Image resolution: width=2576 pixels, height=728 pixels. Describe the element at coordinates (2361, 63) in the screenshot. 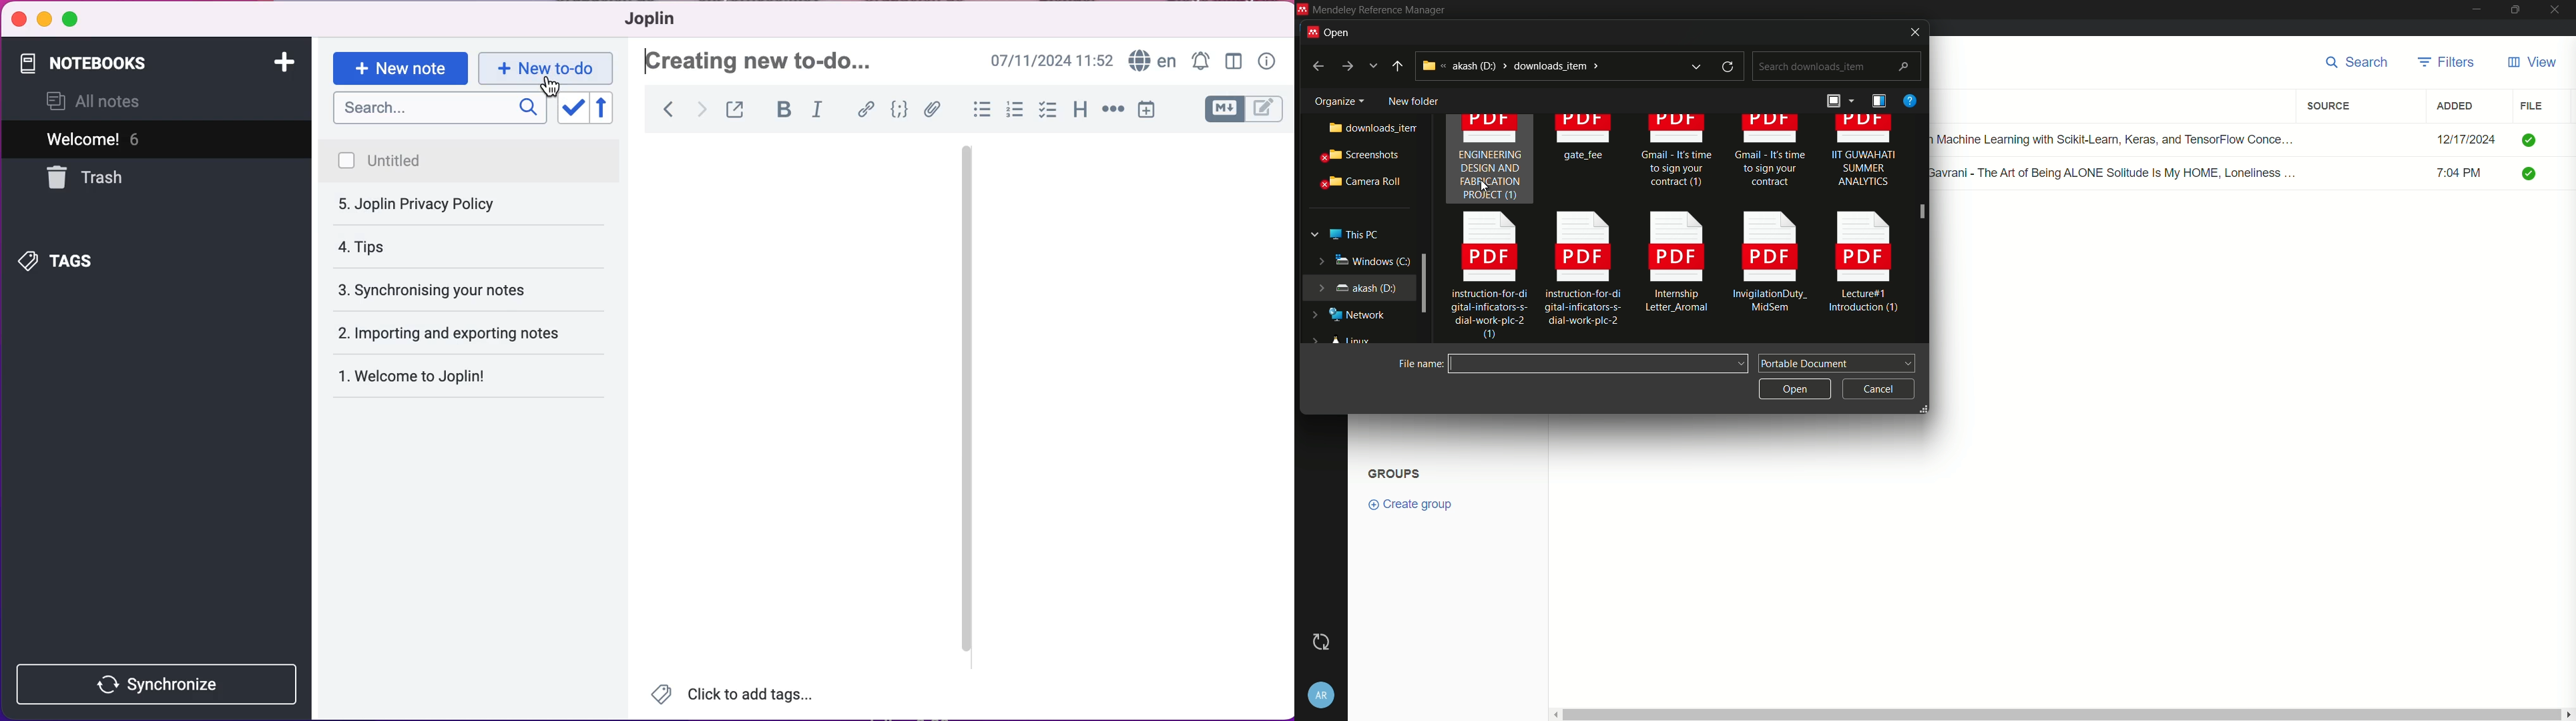

I see `search` at that location.